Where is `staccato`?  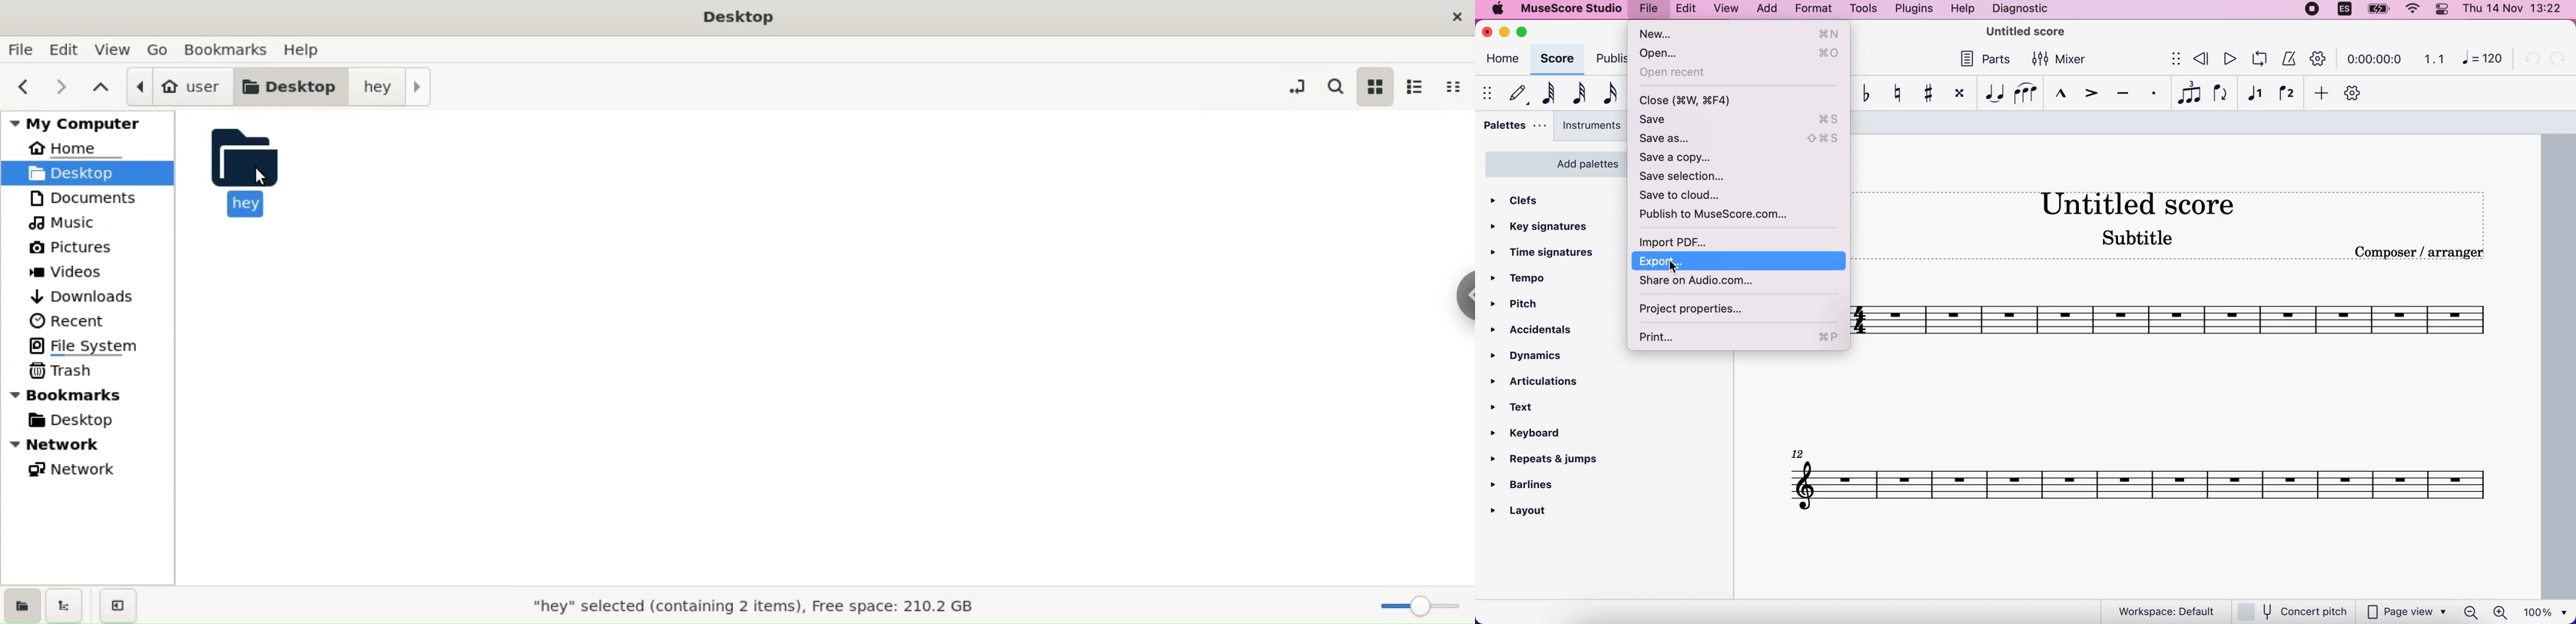 staccato is located at coordinates (2152, 95).